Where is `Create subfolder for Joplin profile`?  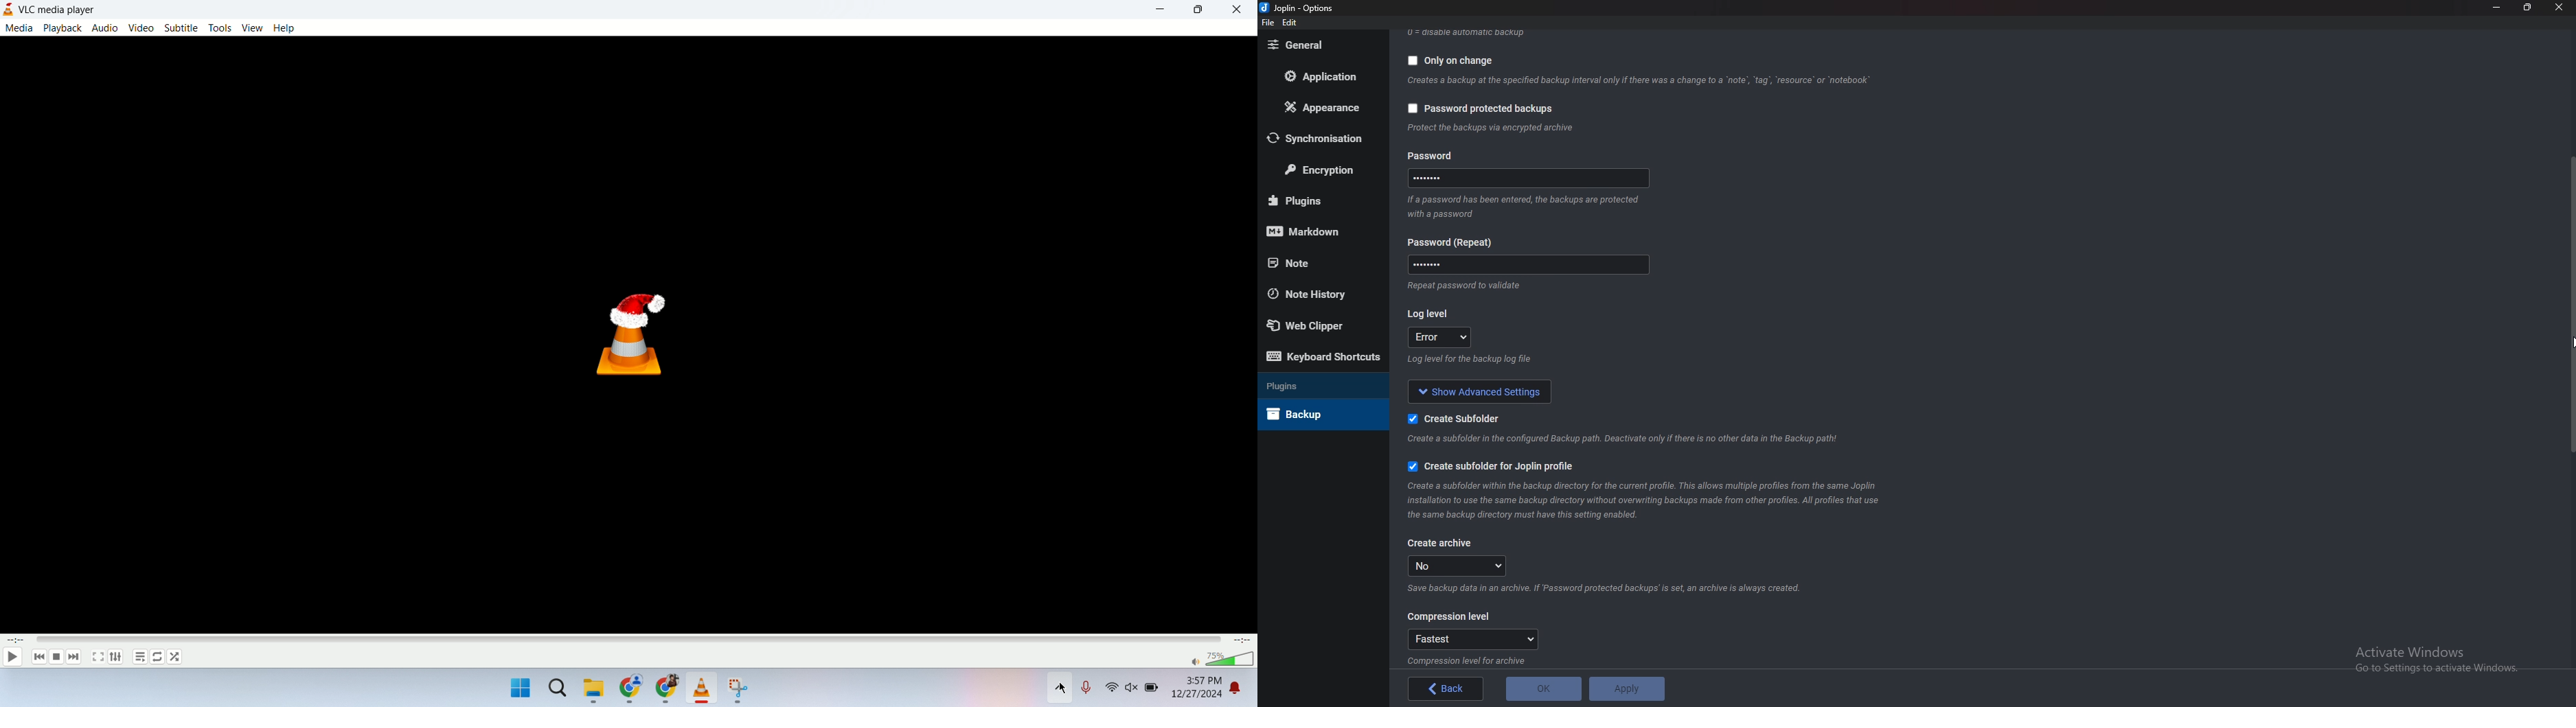 Create subfolder for Joplin profile is located at coordinates (1492, 467).